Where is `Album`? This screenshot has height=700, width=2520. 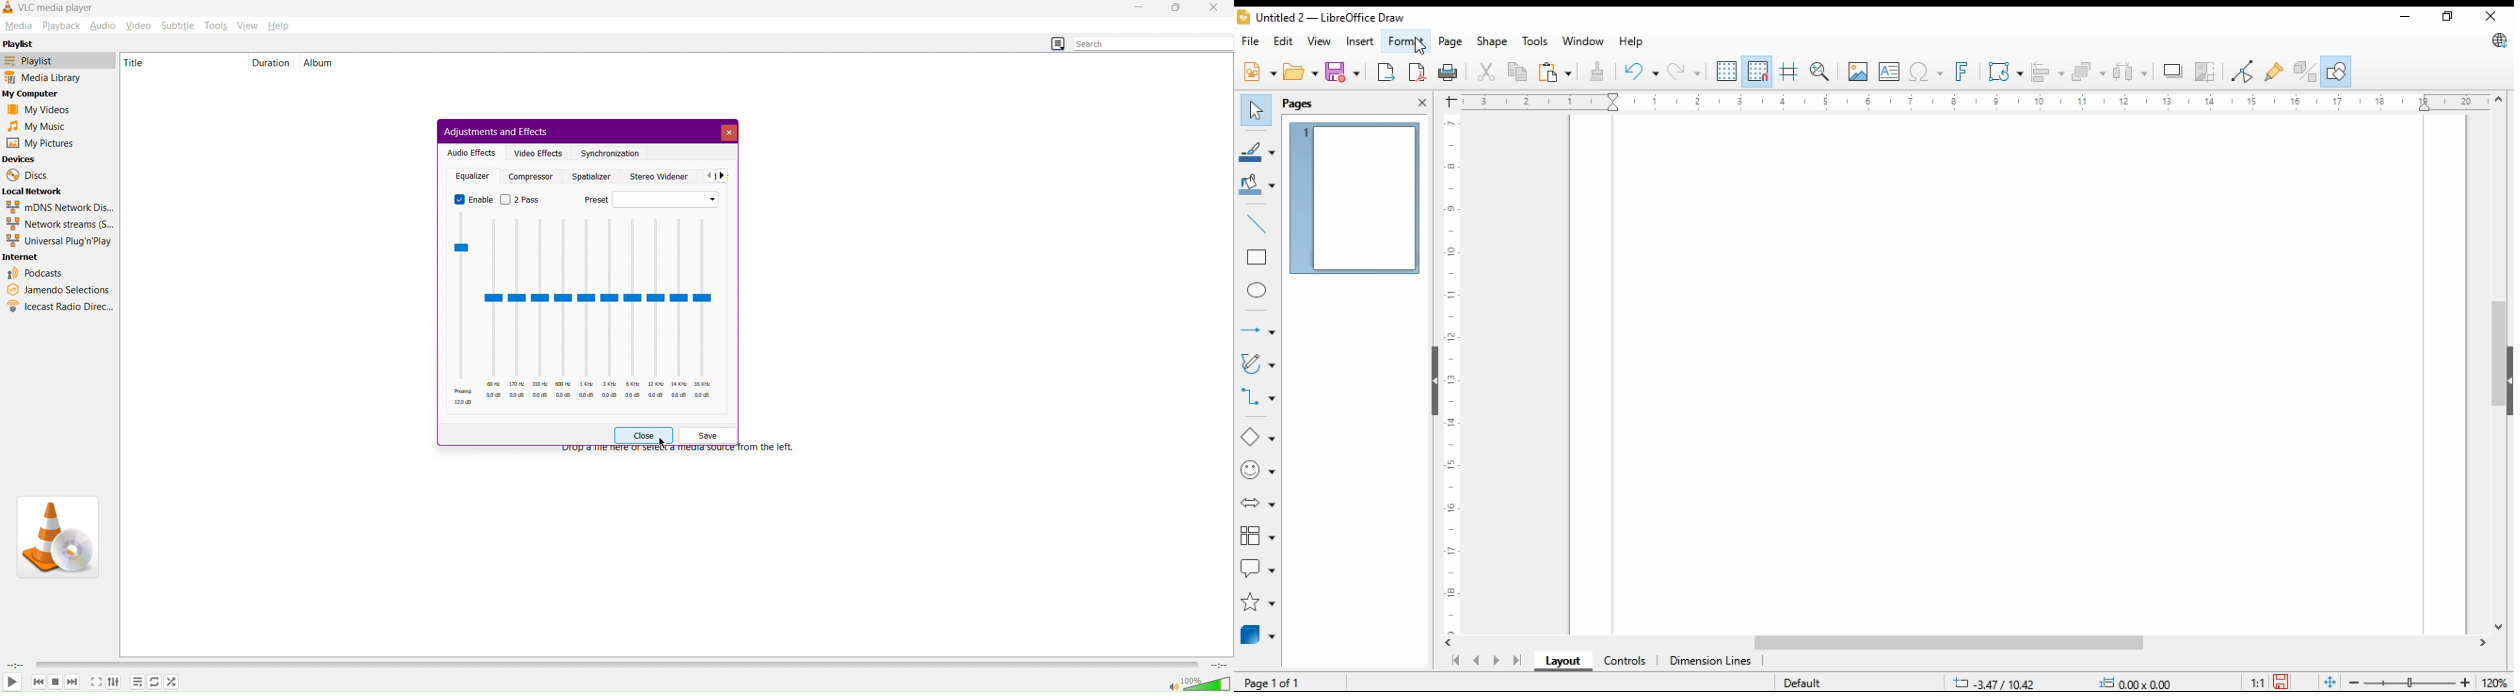
Album is located at coordinates (323, 63).